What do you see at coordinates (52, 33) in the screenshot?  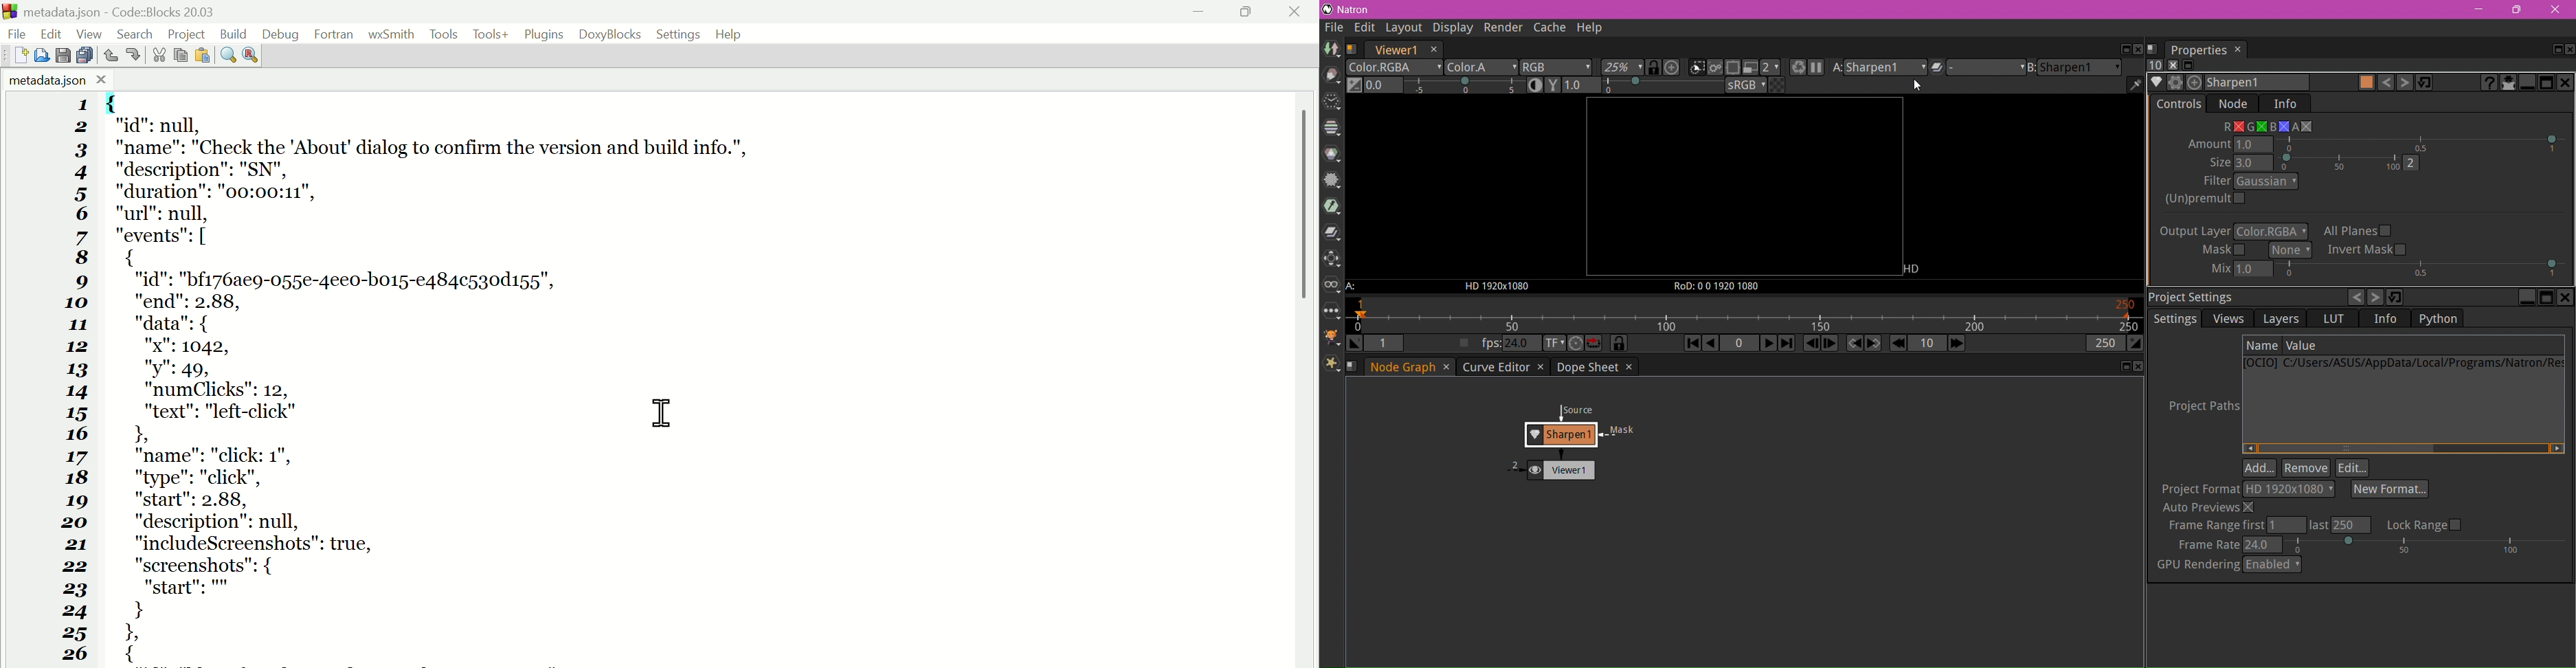 I see `Edit` at bounding box center [52, 33].